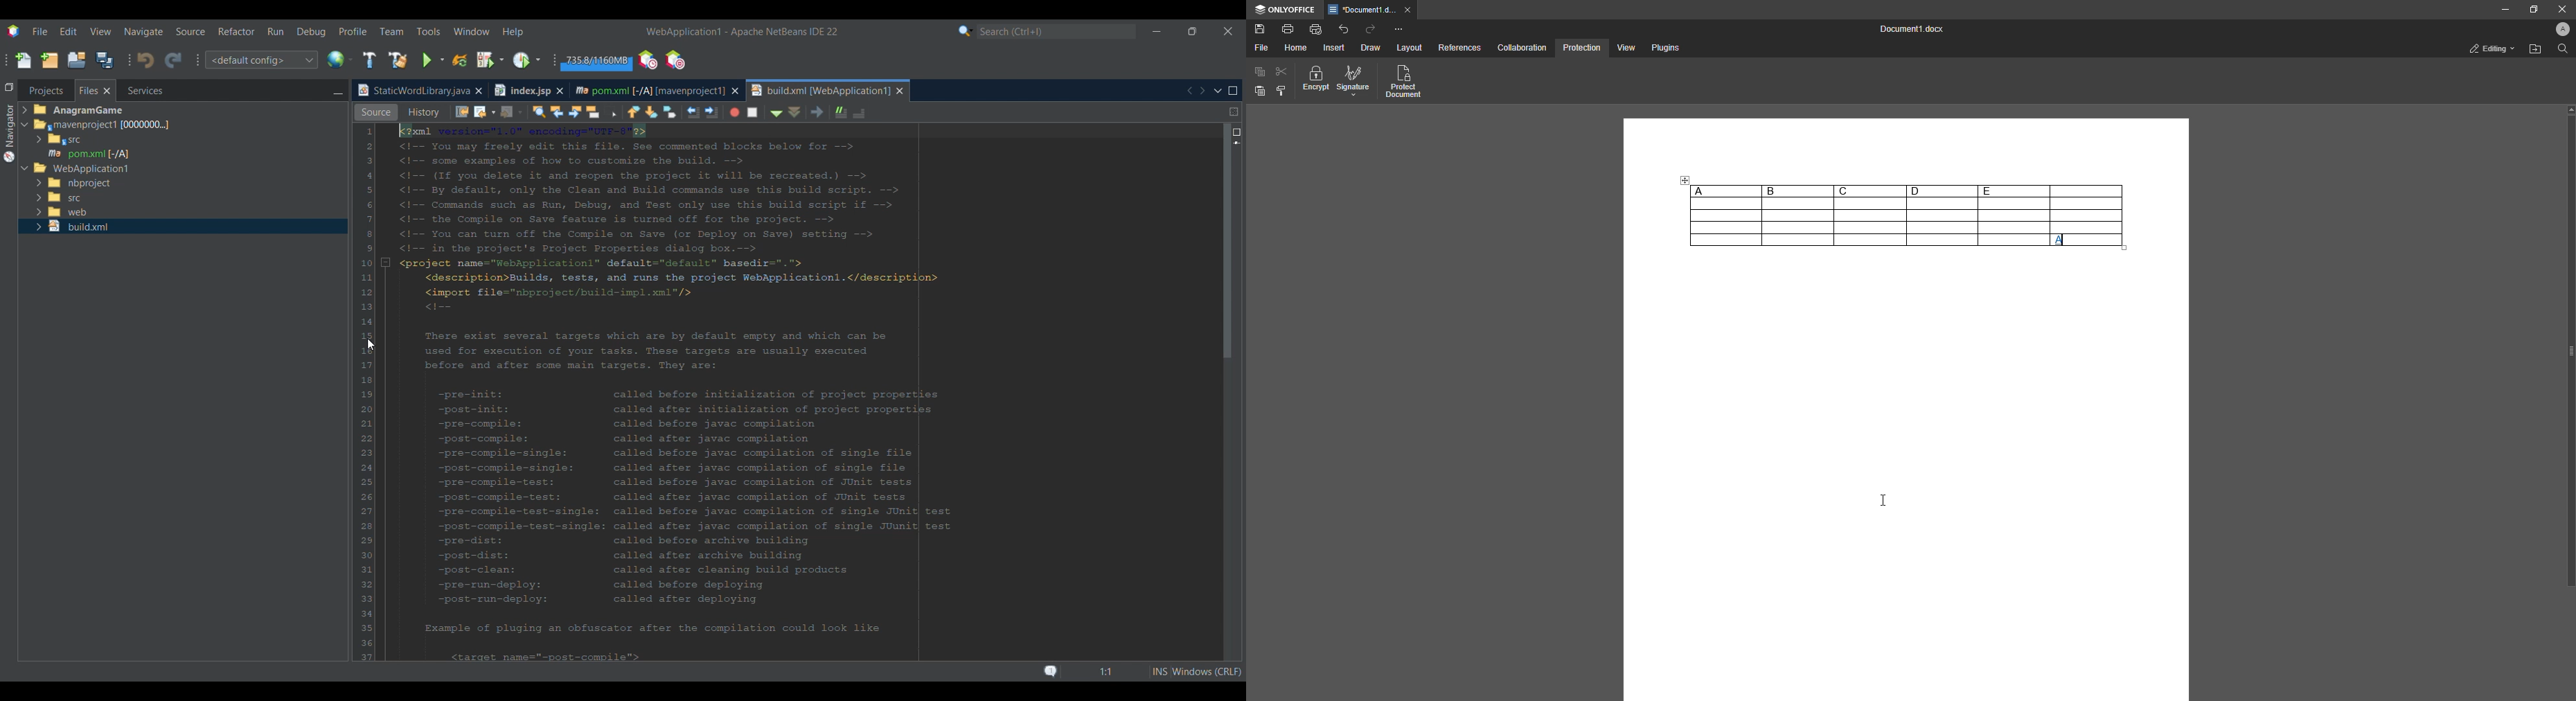 The image size is (2576, 728). What do you see at coordinates (1234, 112) in the screenshot?
I see `Split window horizontally or vertically` at bounding box center [1234, 112].